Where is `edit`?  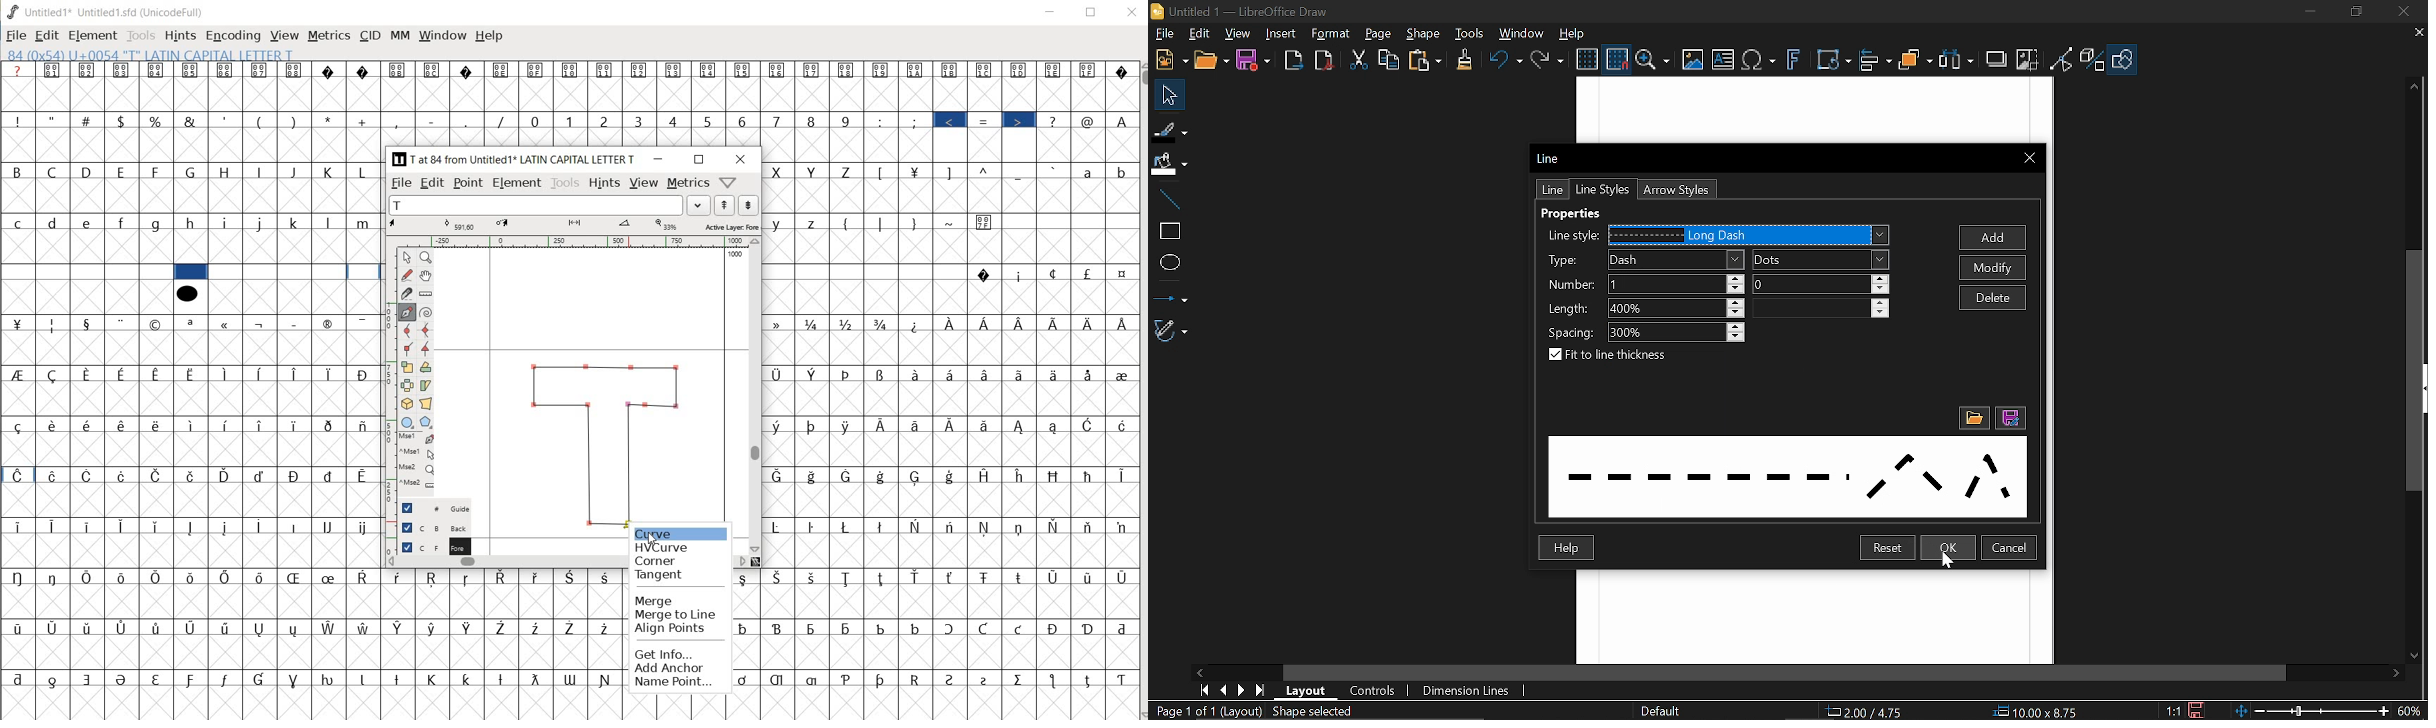 edit is located at coordinates (433, 182).